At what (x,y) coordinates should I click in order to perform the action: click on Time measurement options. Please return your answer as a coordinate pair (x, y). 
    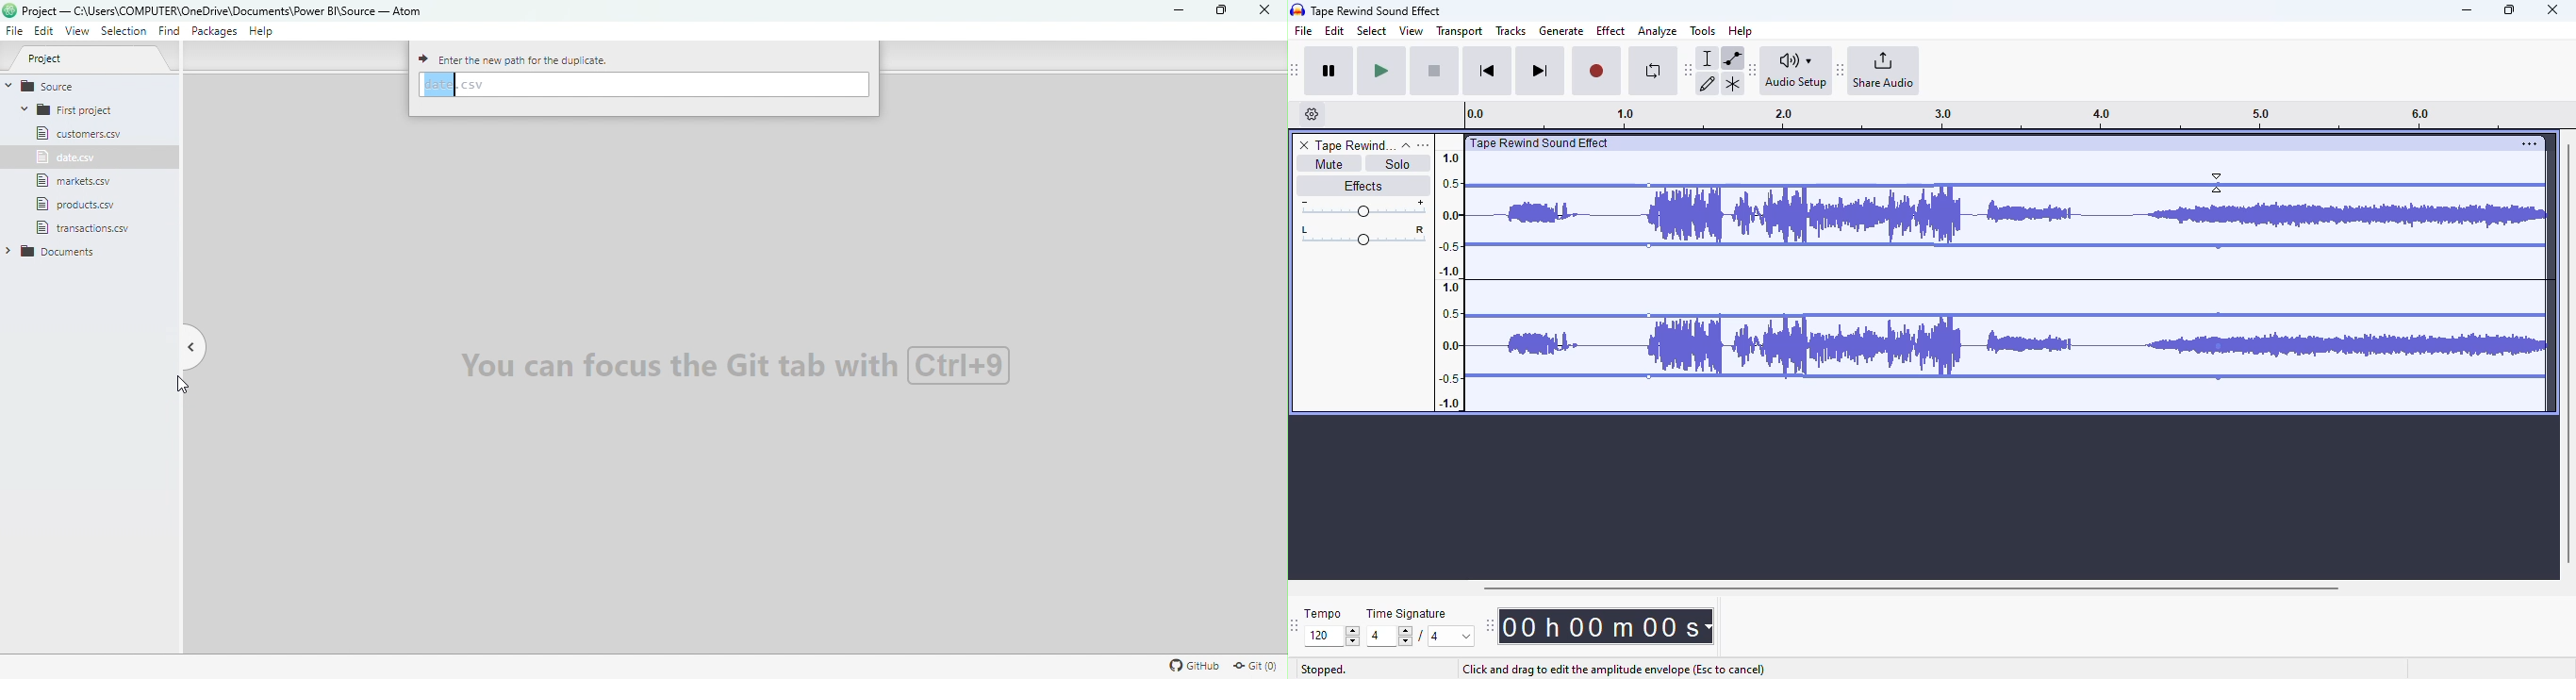
    Looking at the image, I should click on (1708, 626).